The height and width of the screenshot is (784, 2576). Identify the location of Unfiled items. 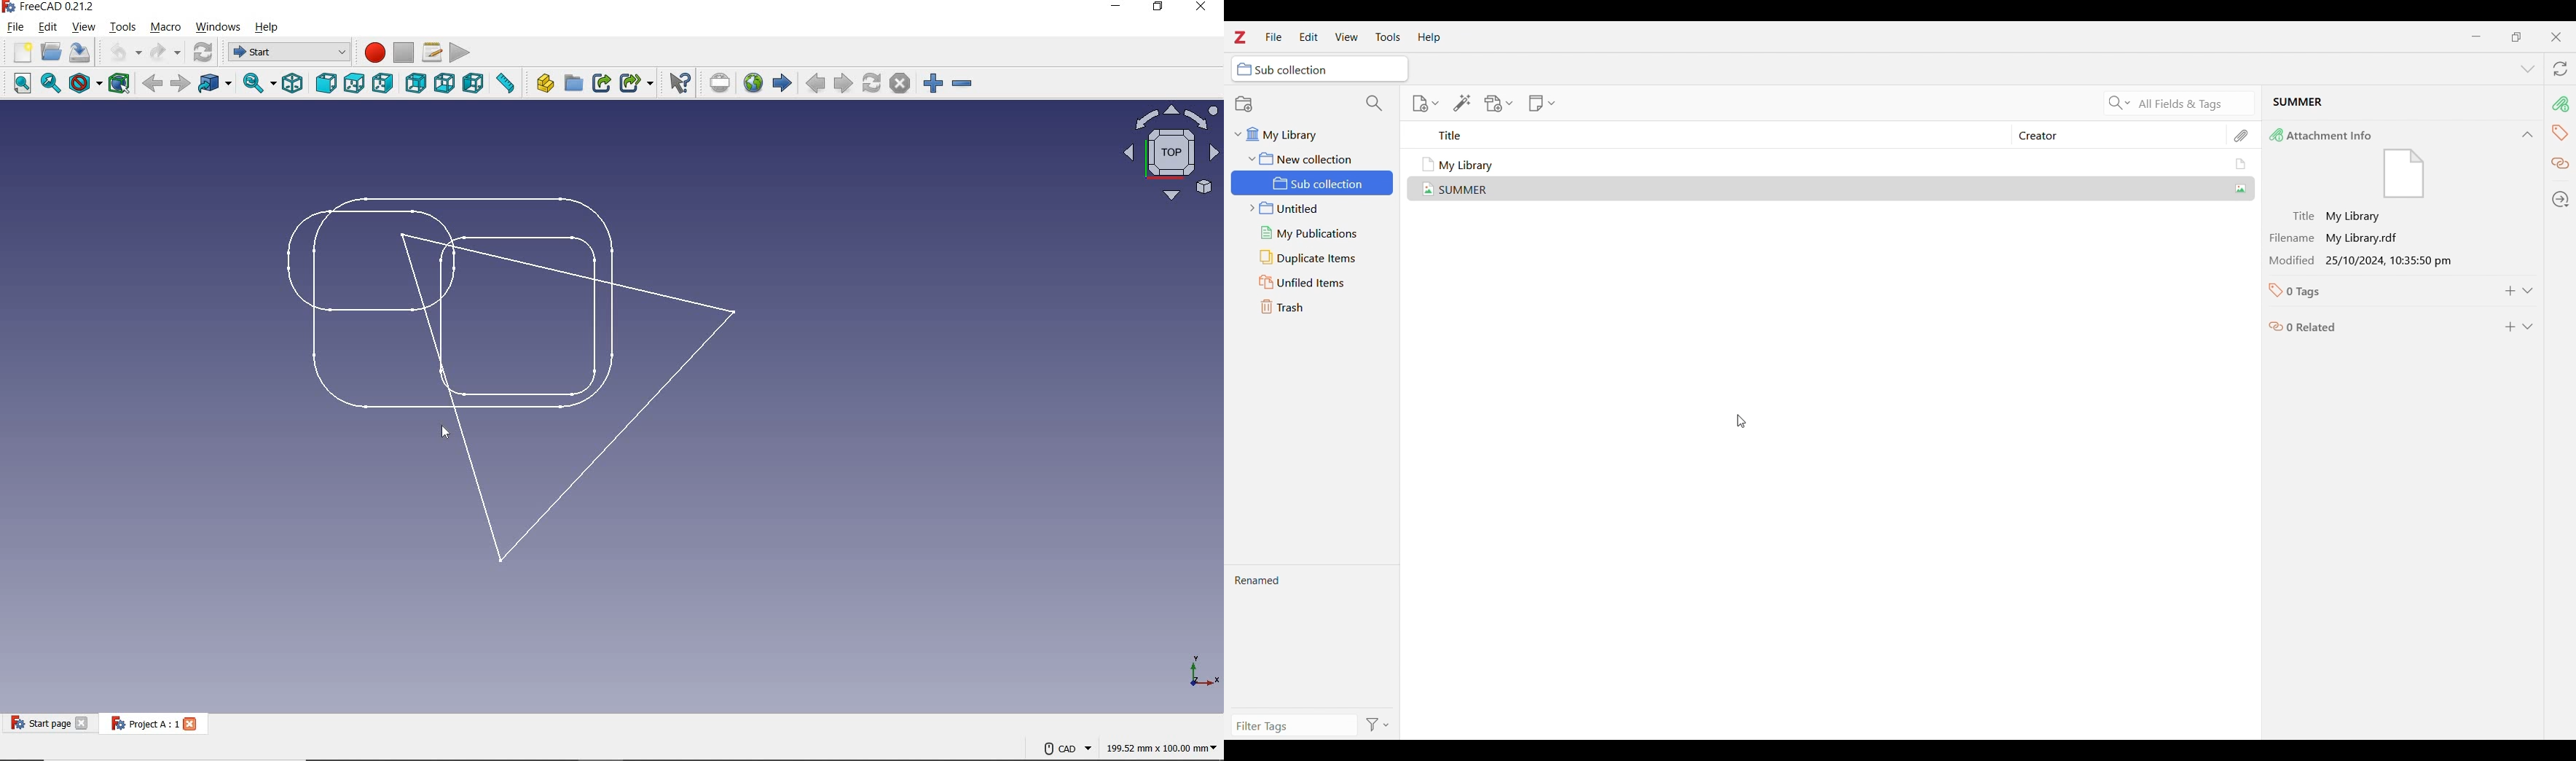
(1313, 282).